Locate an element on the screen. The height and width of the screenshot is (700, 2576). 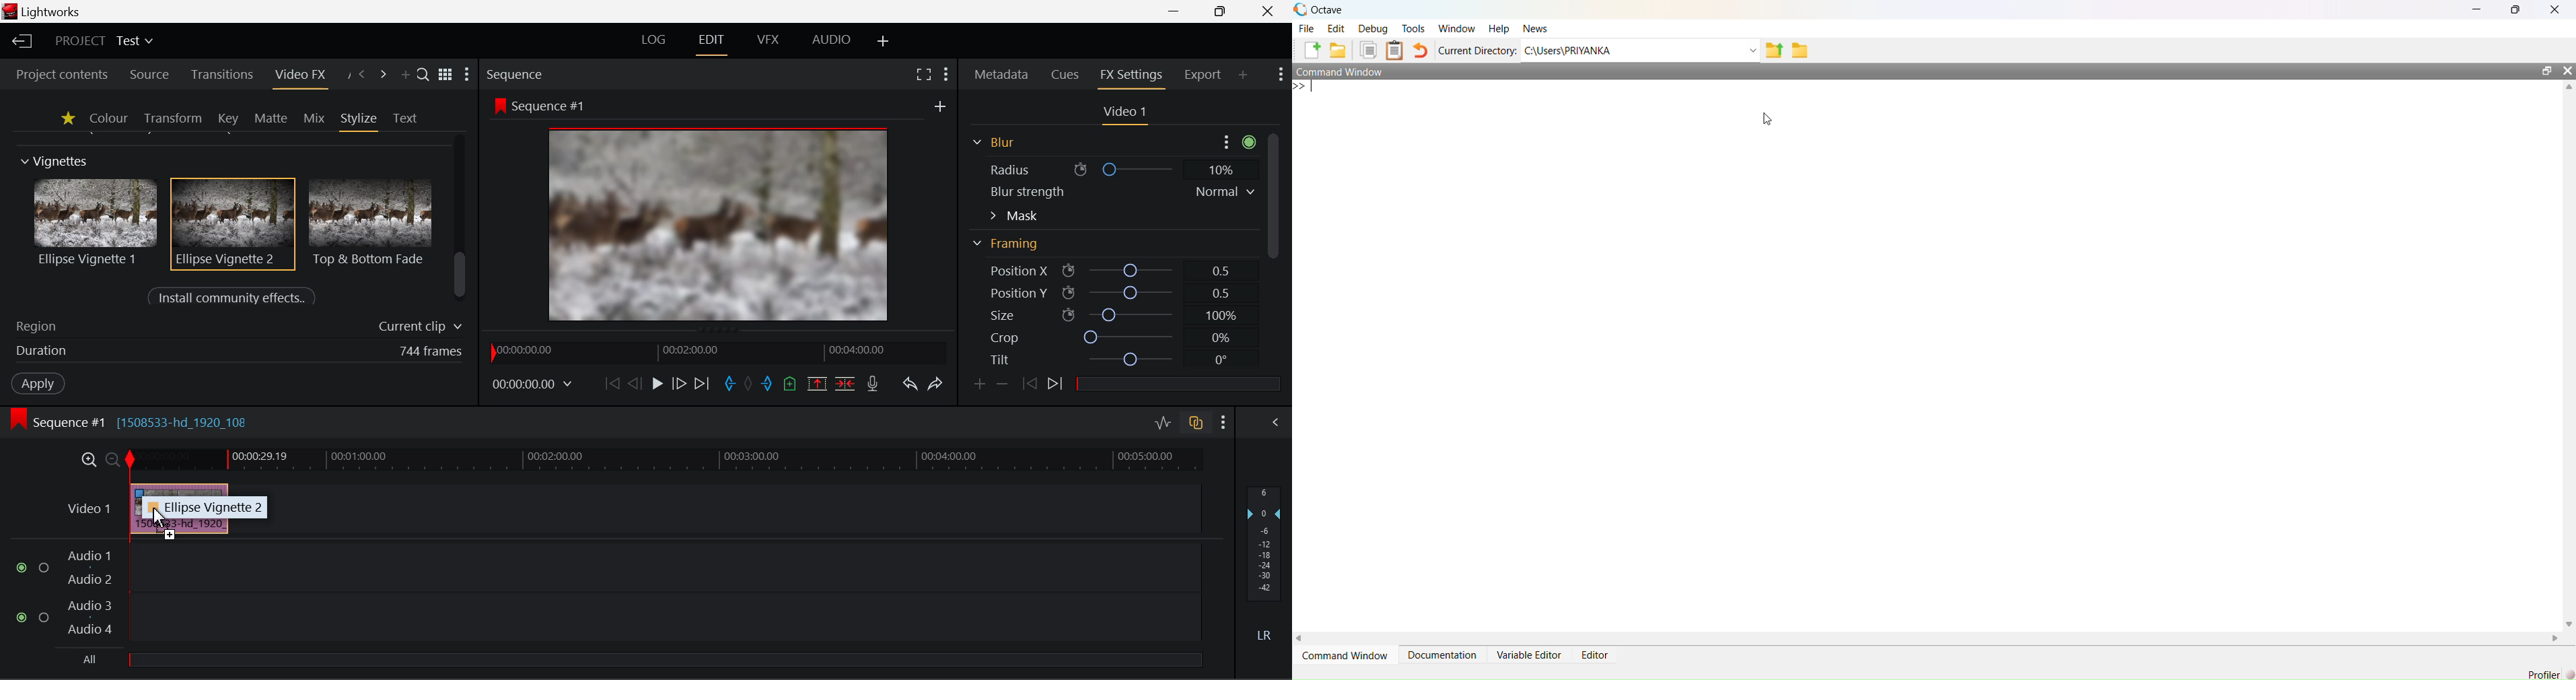
Delete/Cut is located at coordinates (847, 380).